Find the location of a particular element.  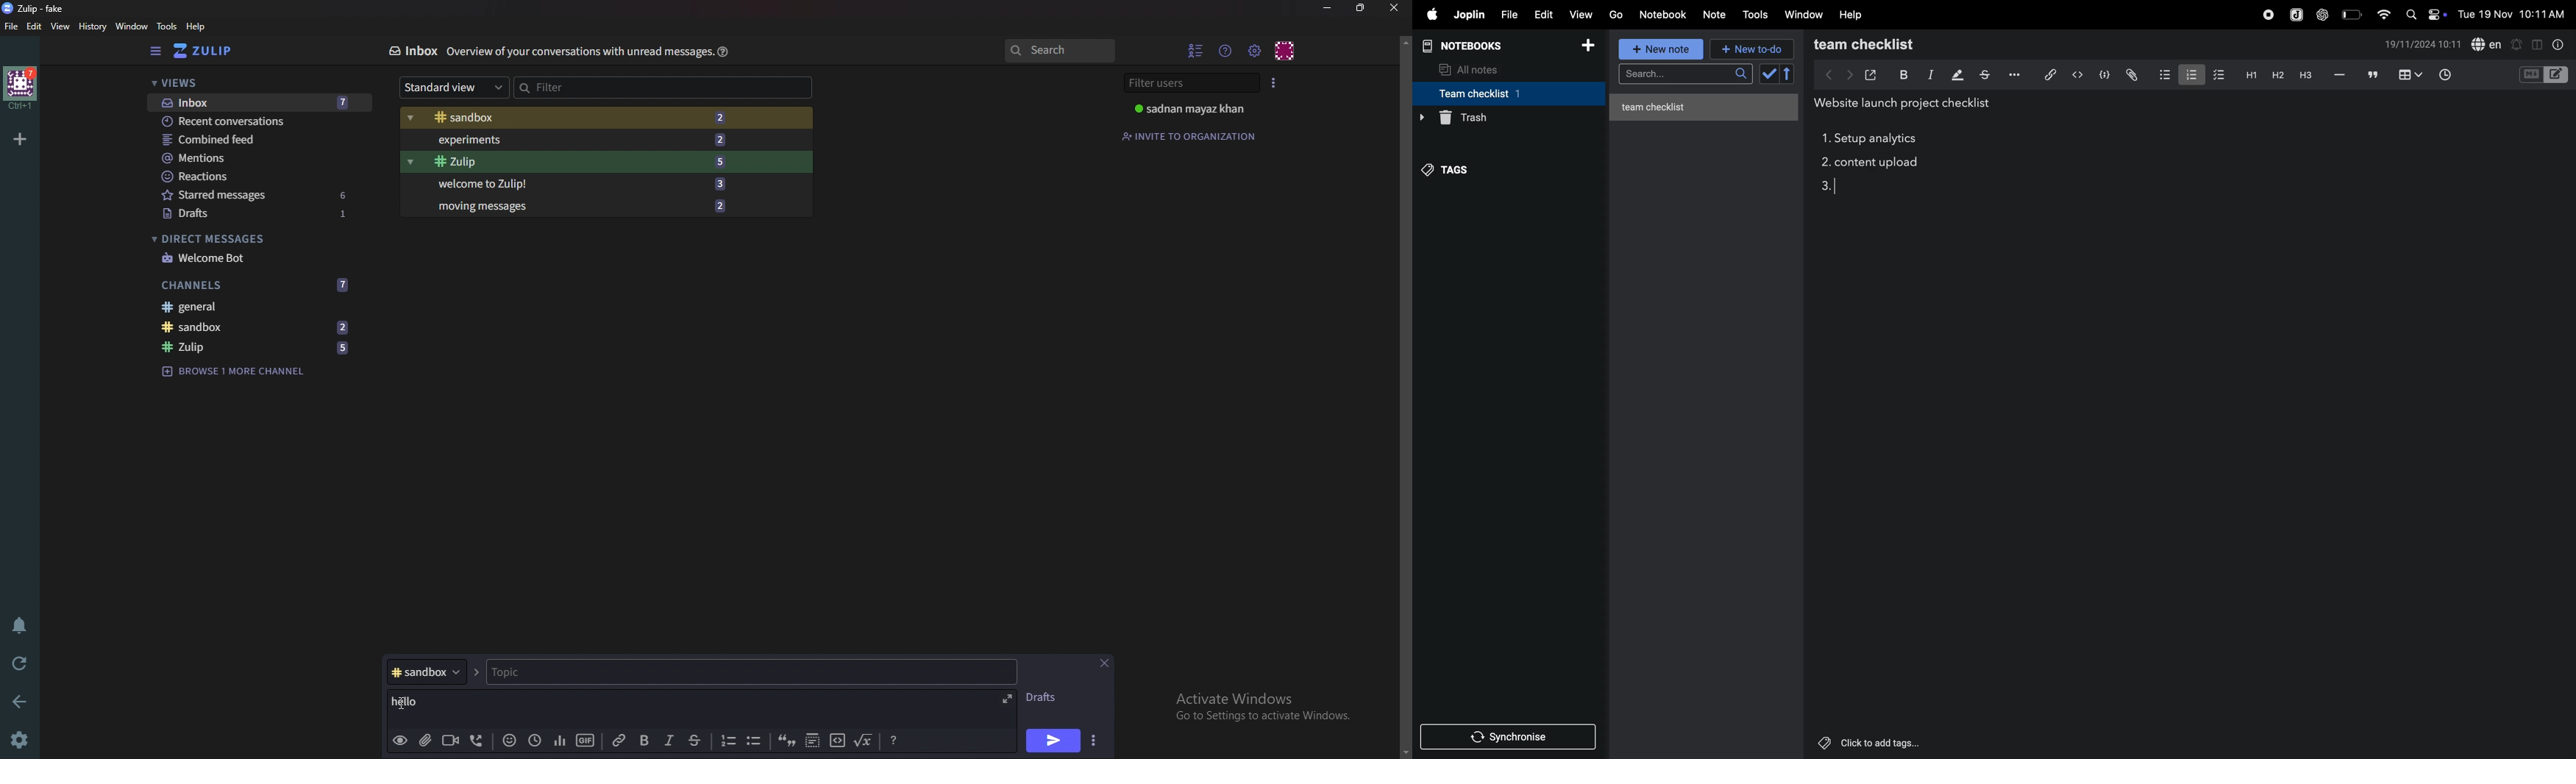

zulip-fake is located at coordinates (38, 8).